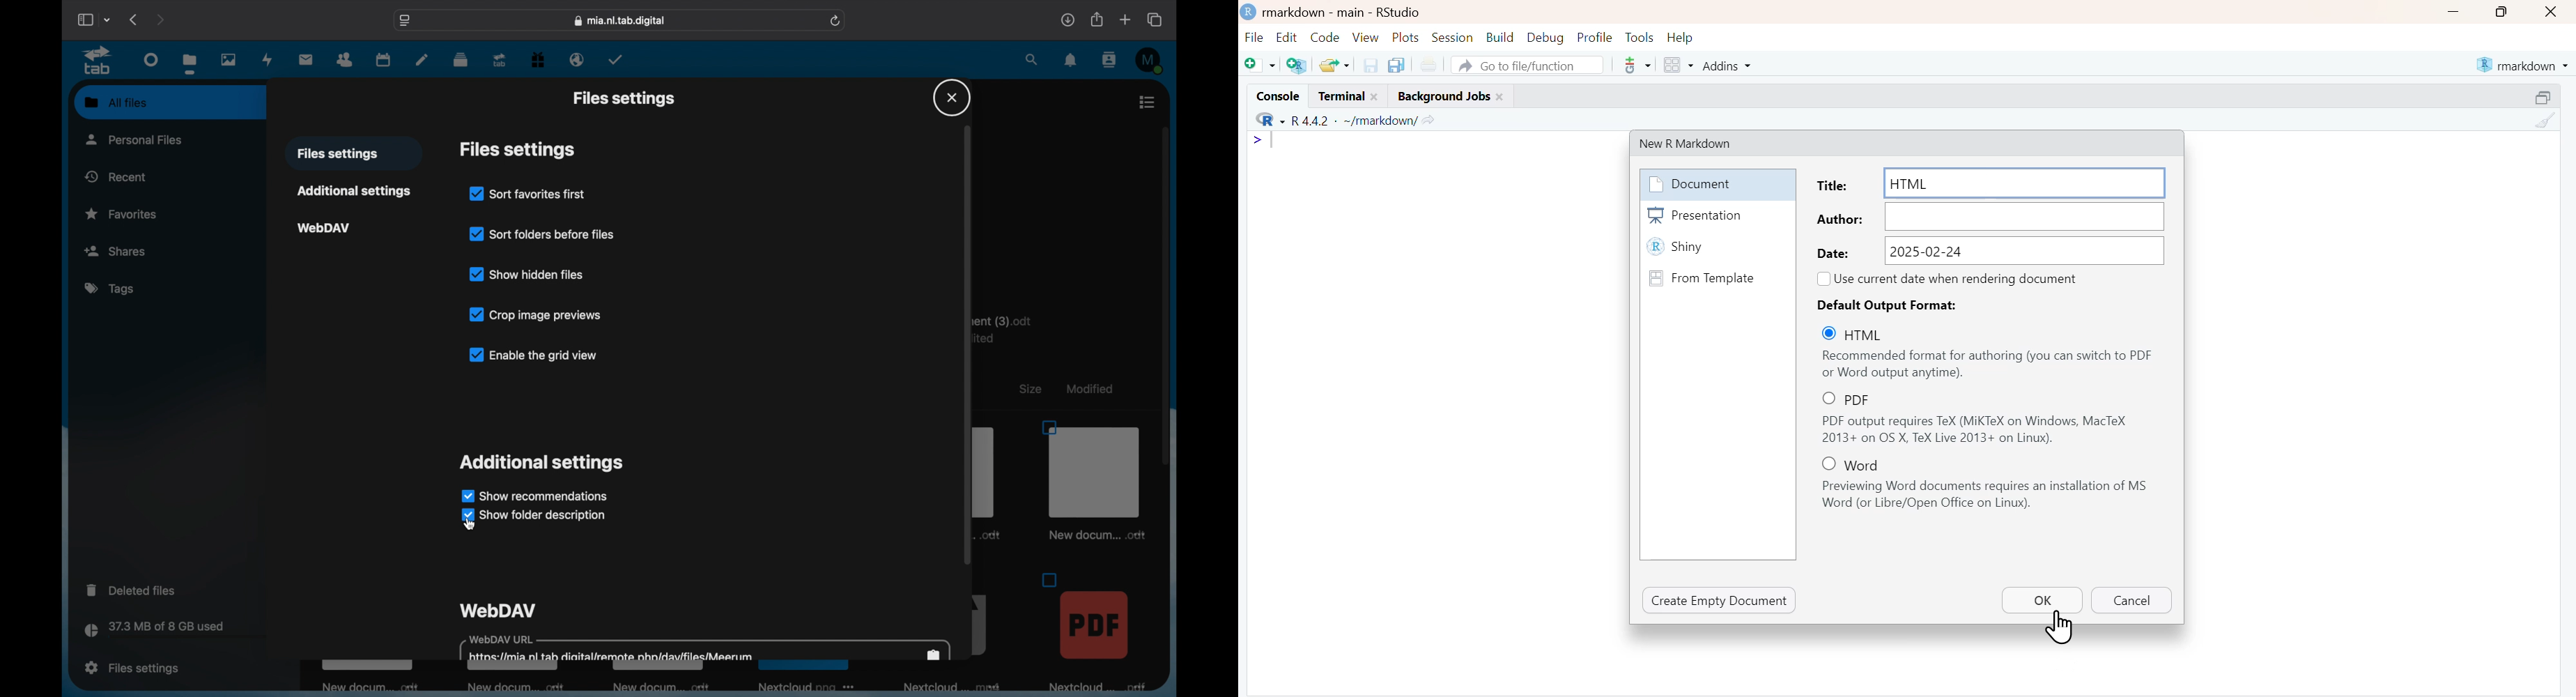  Describe the element at coordinates (1499, 38) in the screenshot. I see `Build` at that location.